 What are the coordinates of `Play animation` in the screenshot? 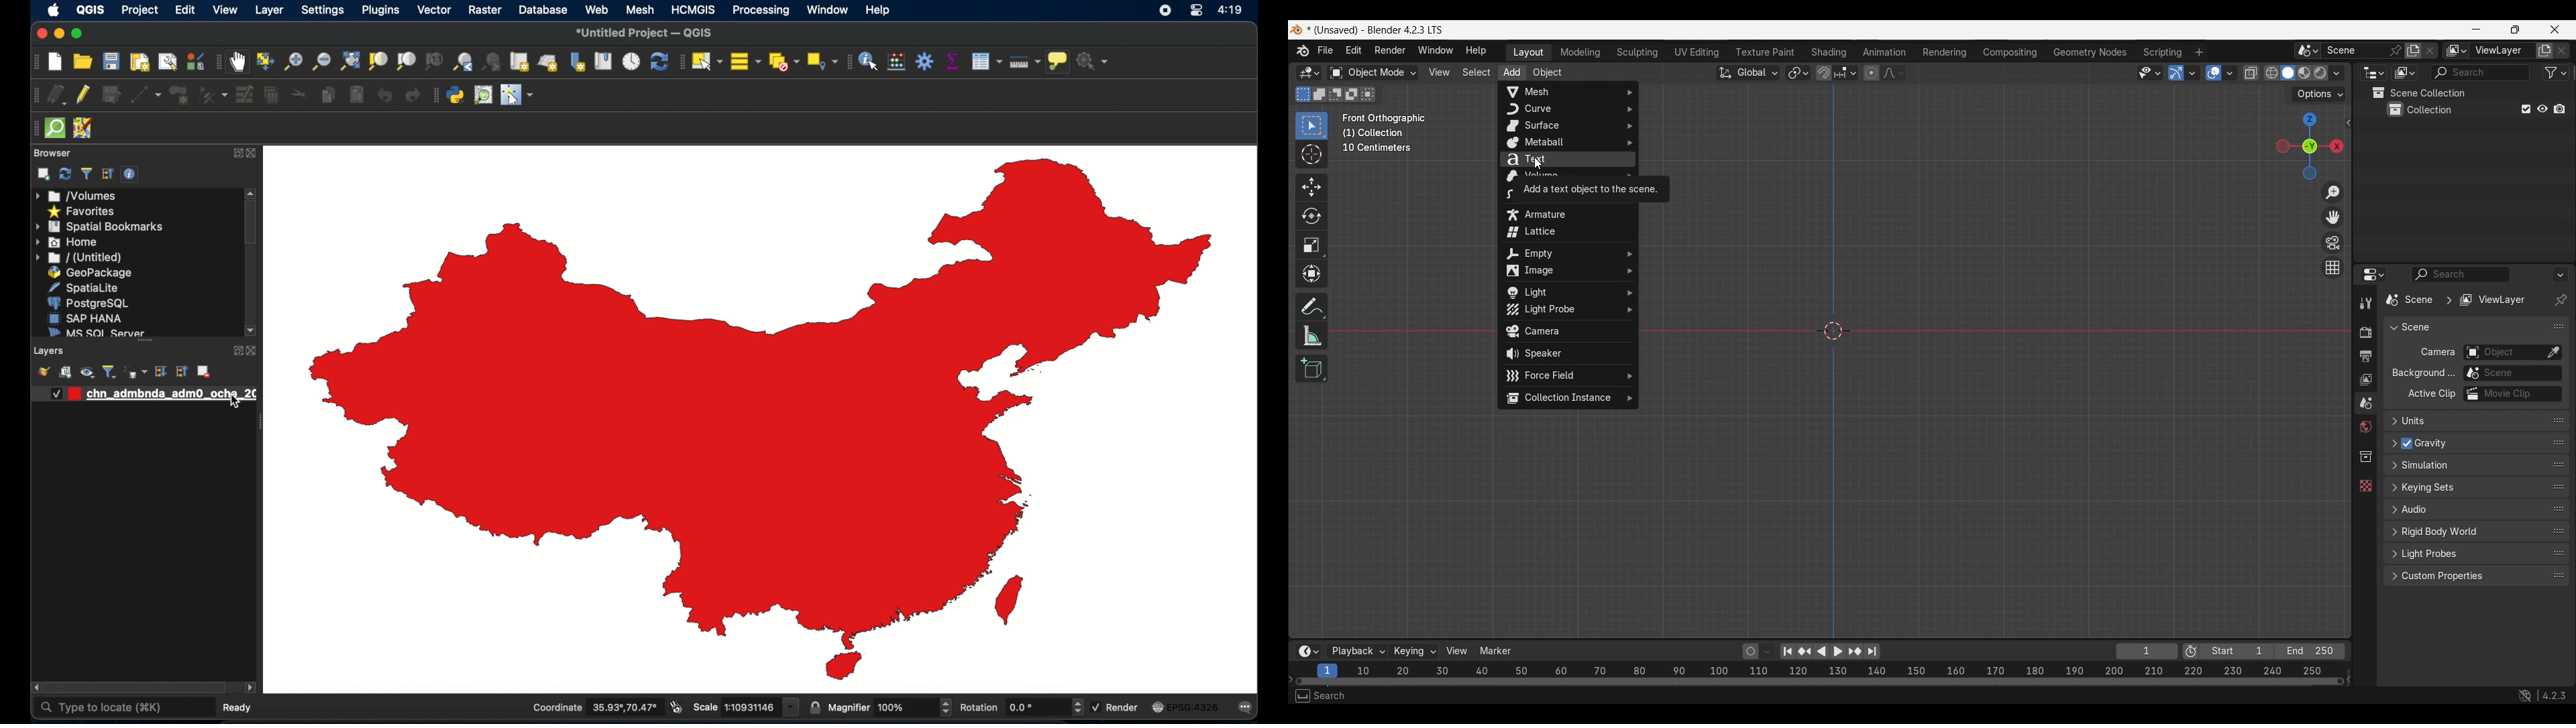 It's located at (1829, 652).